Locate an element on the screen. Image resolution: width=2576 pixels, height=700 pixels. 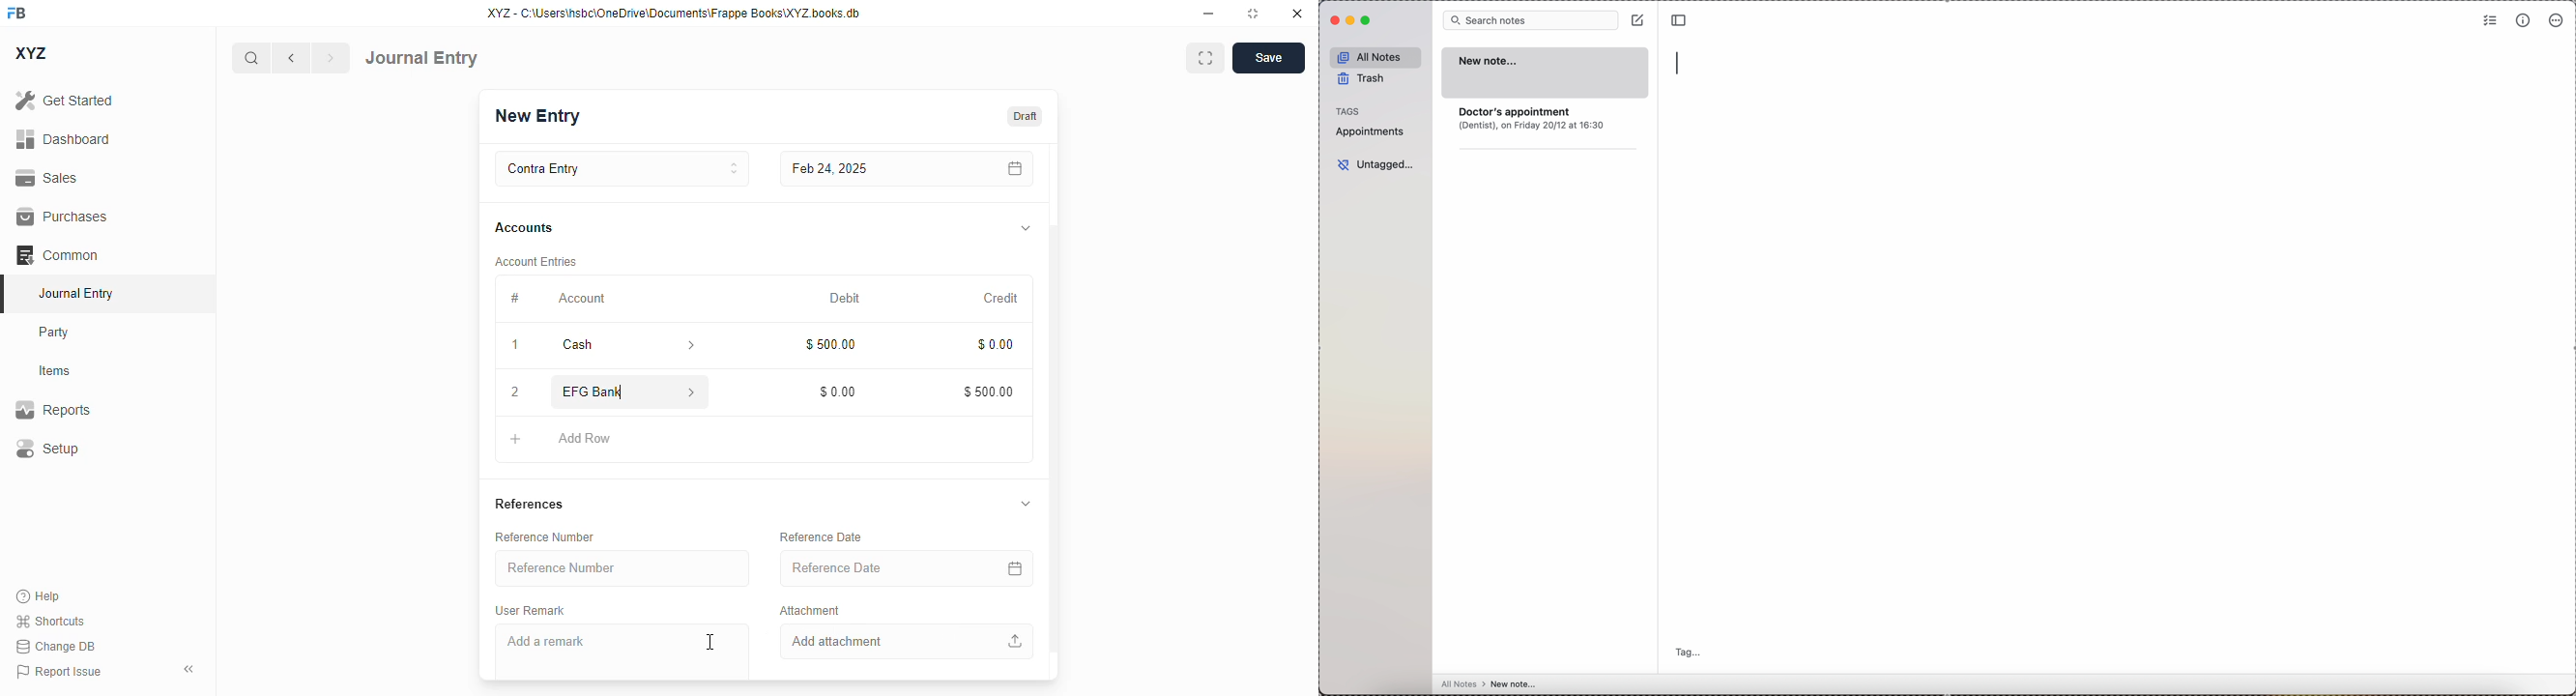
search is located at coordinates (250, 58).